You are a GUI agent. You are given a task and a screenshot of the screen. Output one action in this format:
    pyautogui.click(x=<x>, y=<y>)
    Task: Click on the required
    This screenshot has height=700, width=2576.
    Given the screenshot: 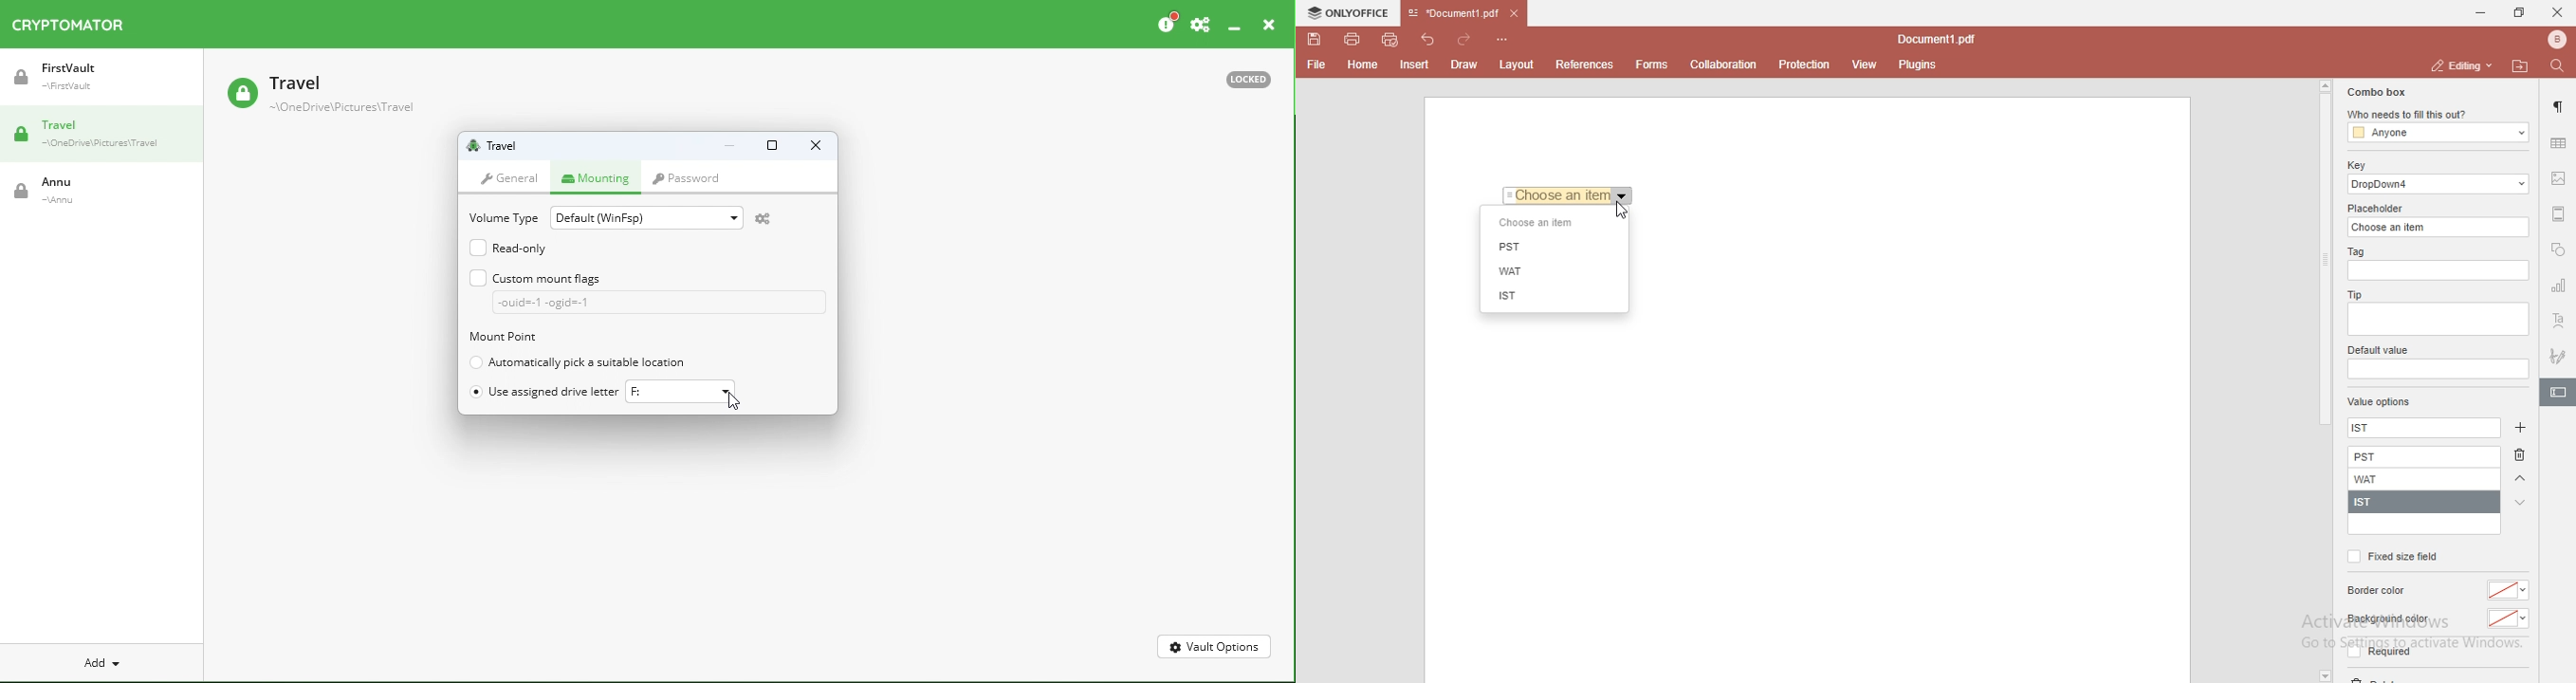 What is the action you would take?
    pyautogui.click(x=2378, y=655)
    